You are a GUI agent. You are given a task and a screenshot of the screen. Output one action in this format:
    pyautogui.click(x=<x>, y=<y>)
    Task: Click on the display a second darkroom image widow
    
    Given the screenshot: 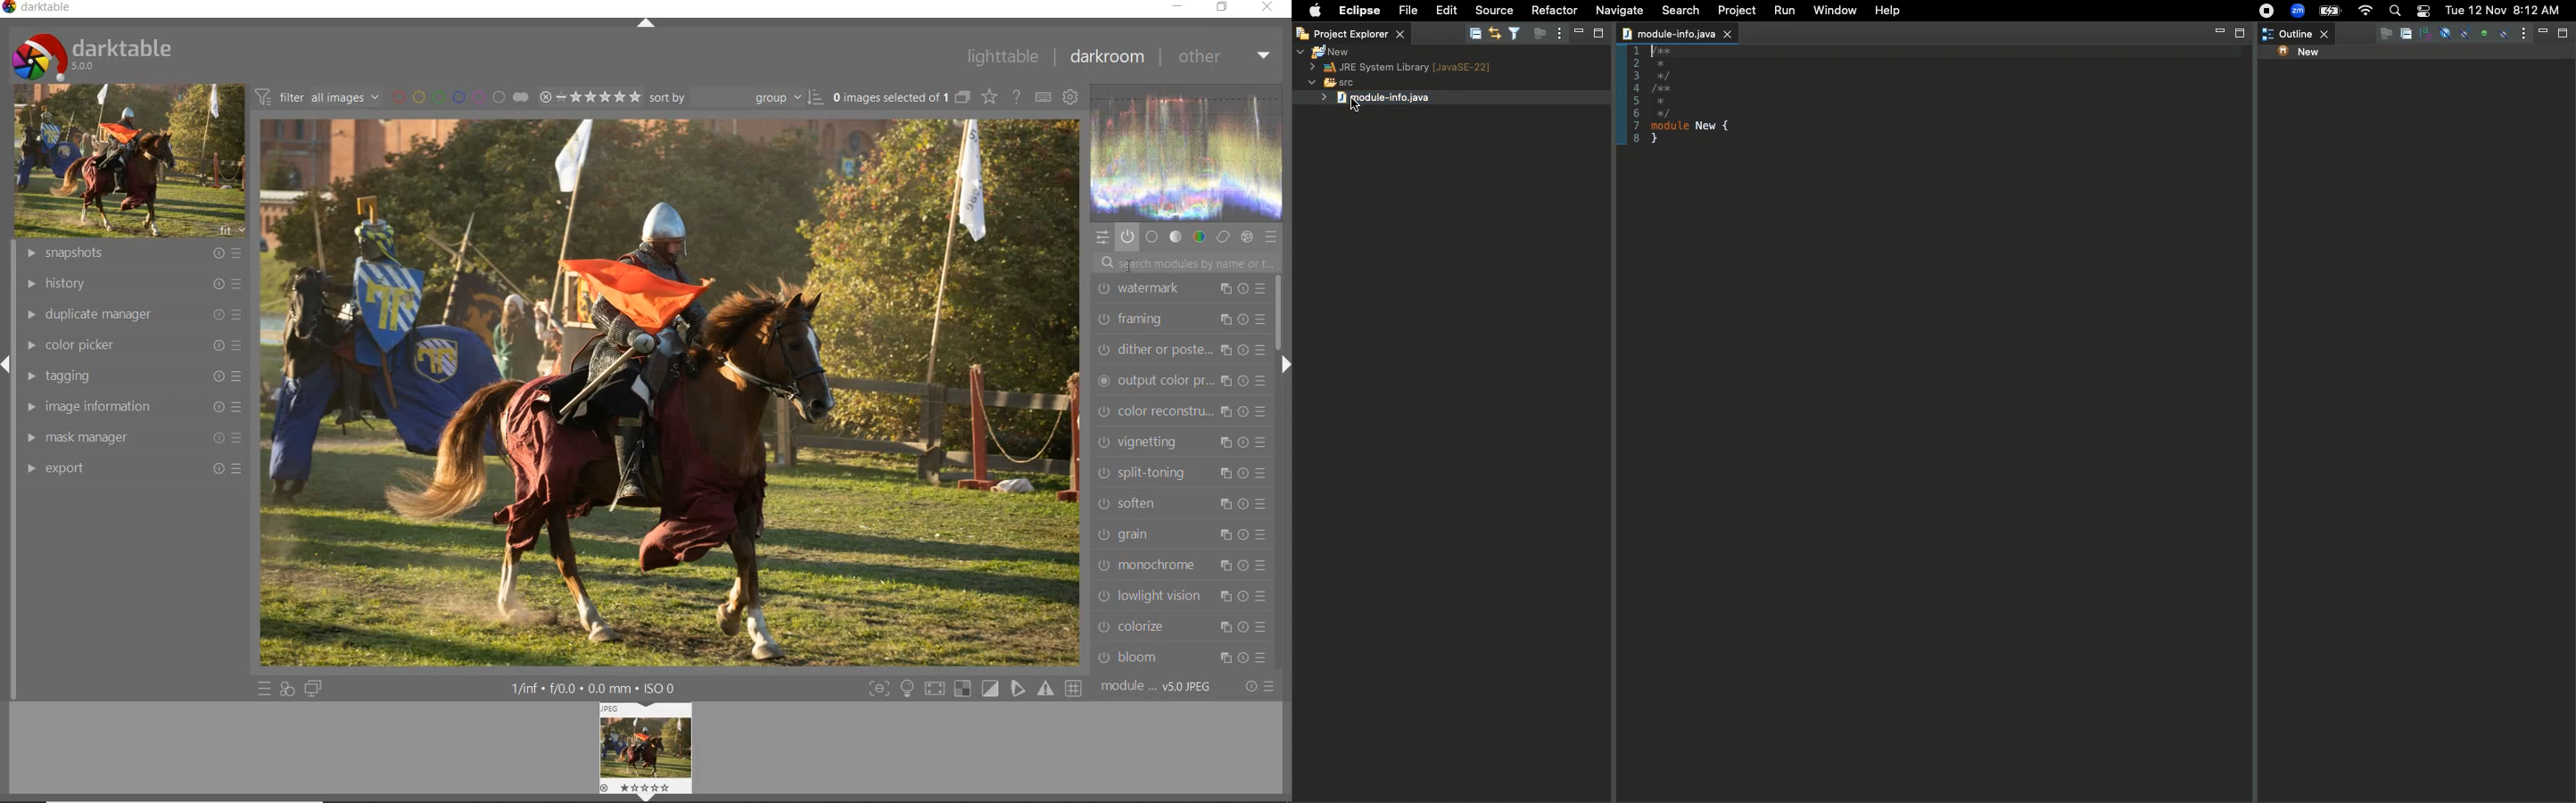 What is the action you would take?
    pyautogui.click(x=314, y=688)
    